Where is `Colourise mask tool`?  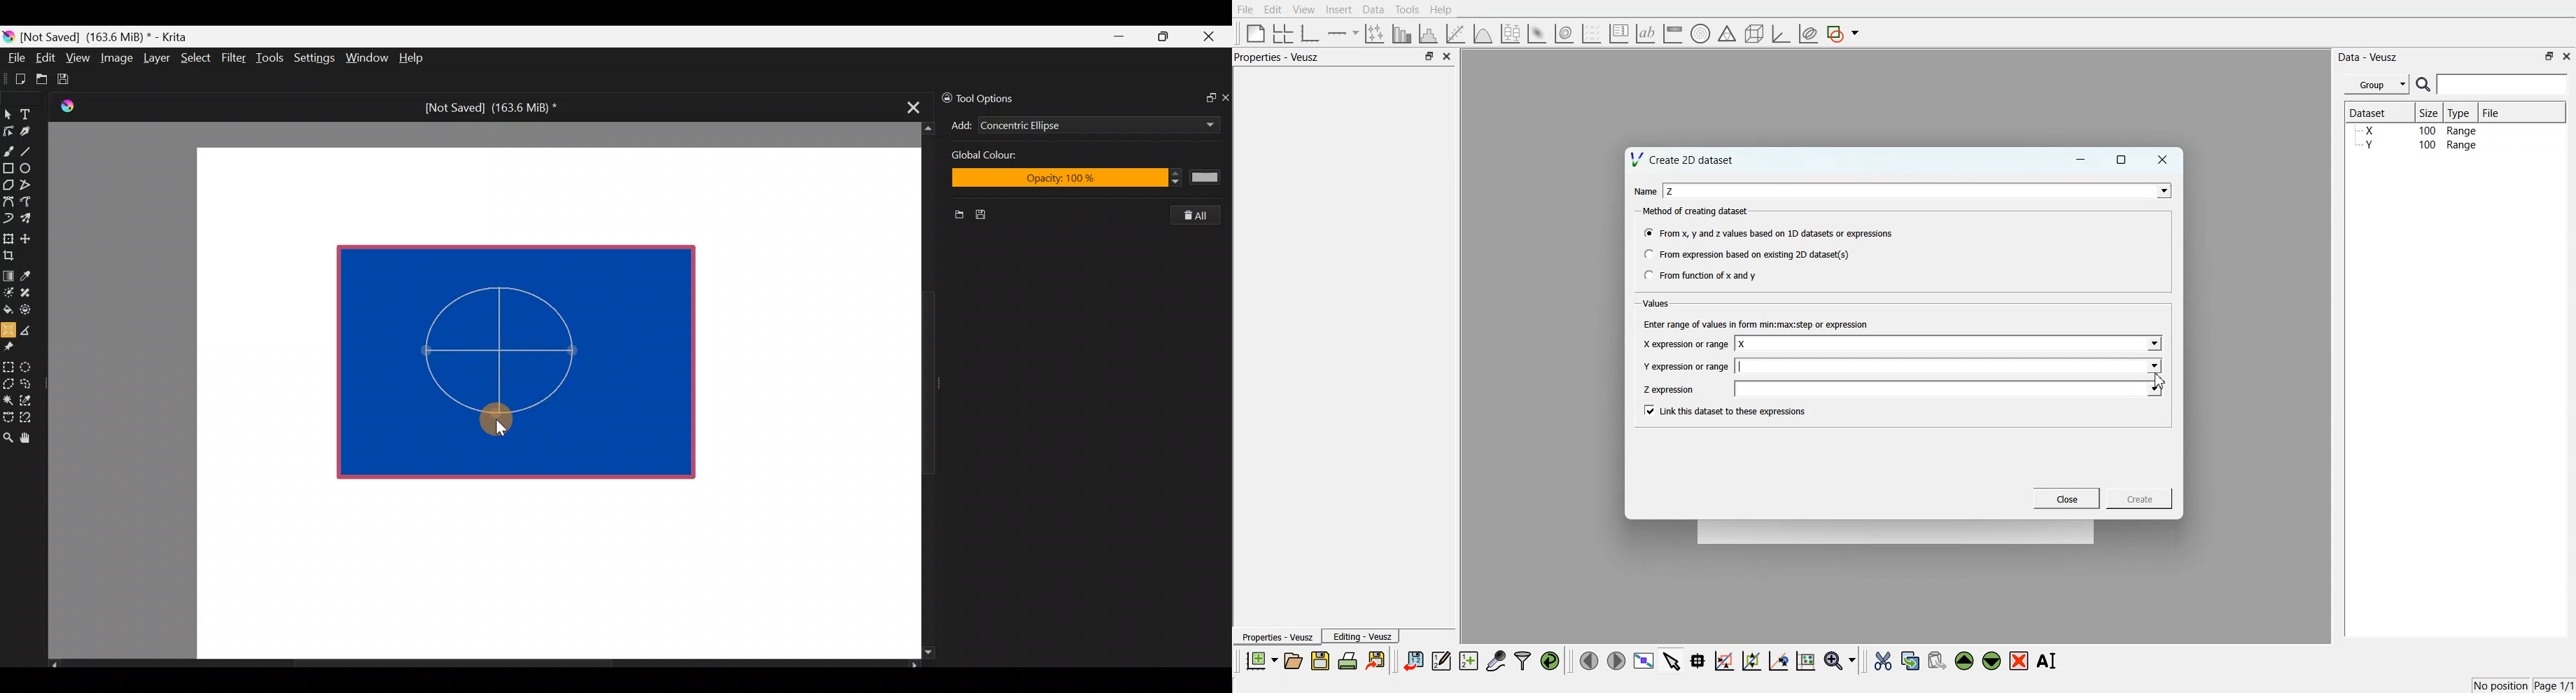
Colourise mask tool is located at coordinates (8, 291).